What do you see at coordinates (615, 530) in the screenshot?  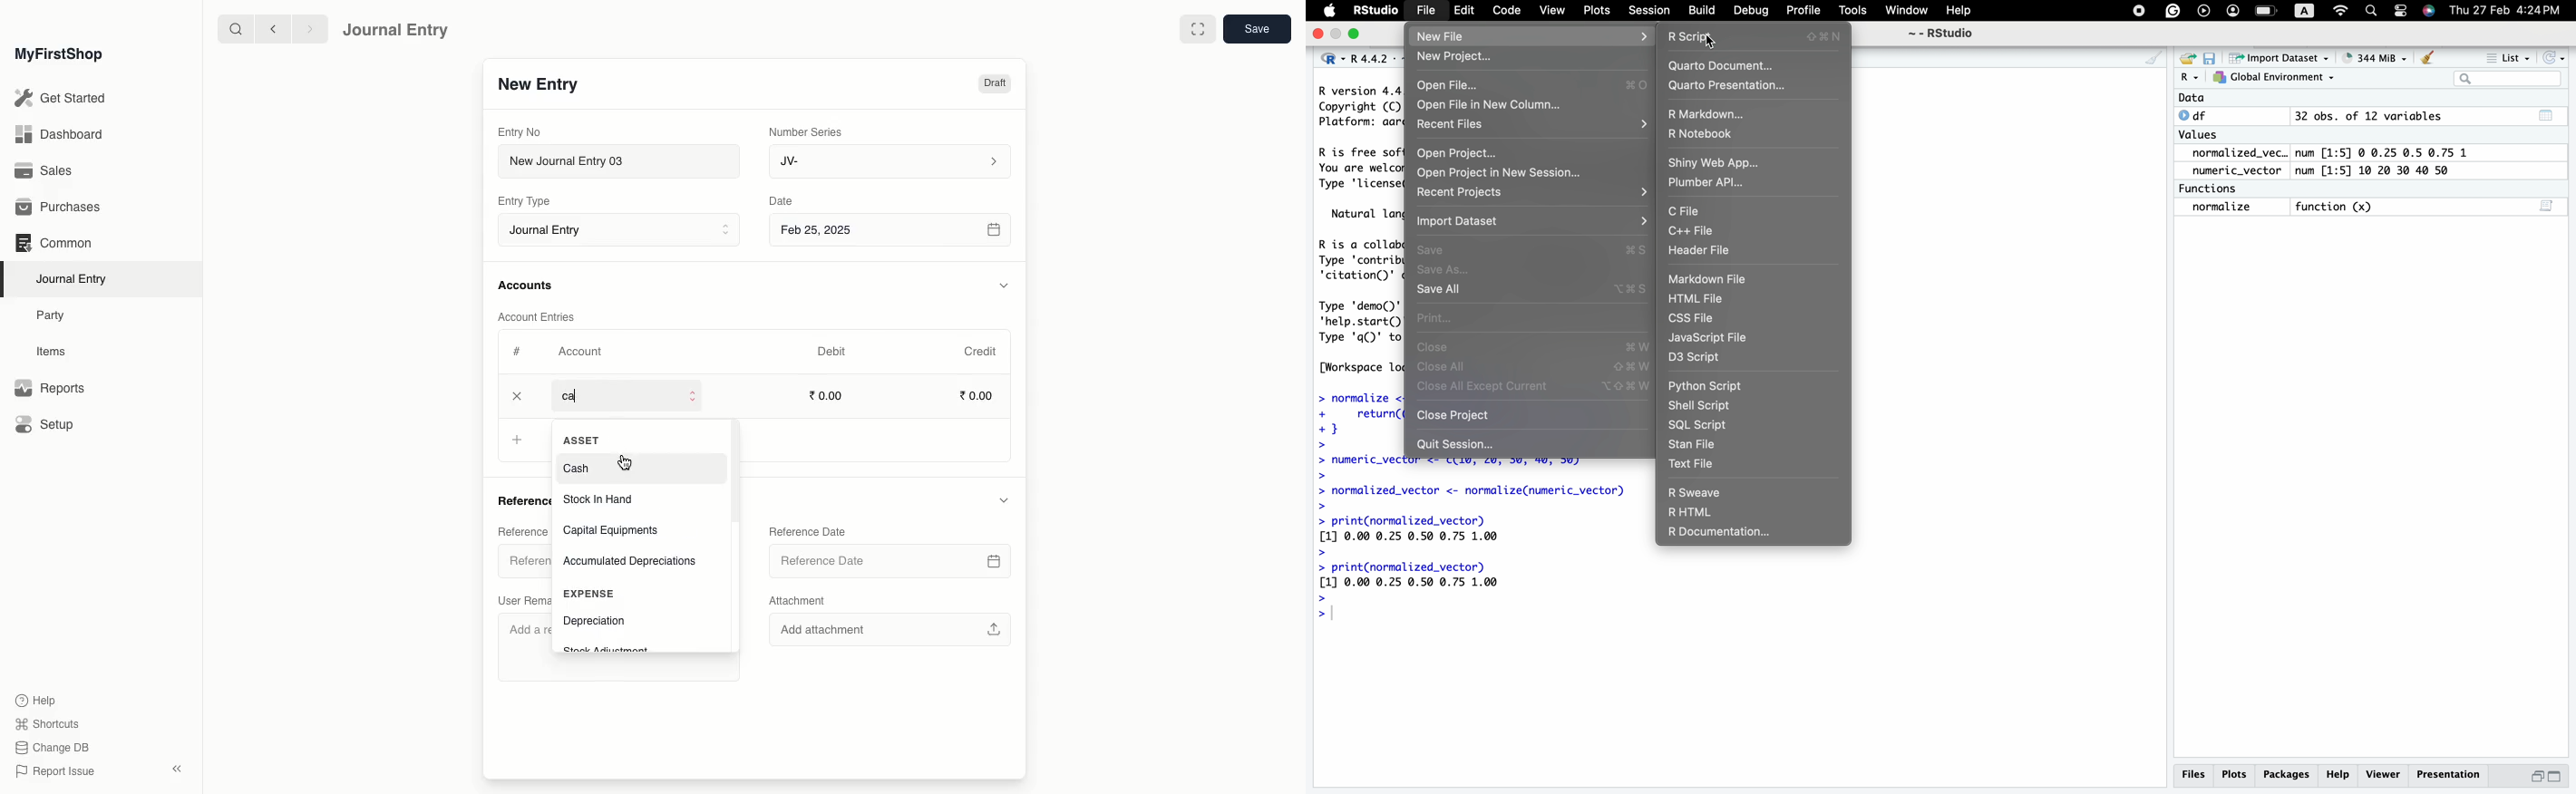 I see `Capital Equipments` at bounding box center [615, 530].